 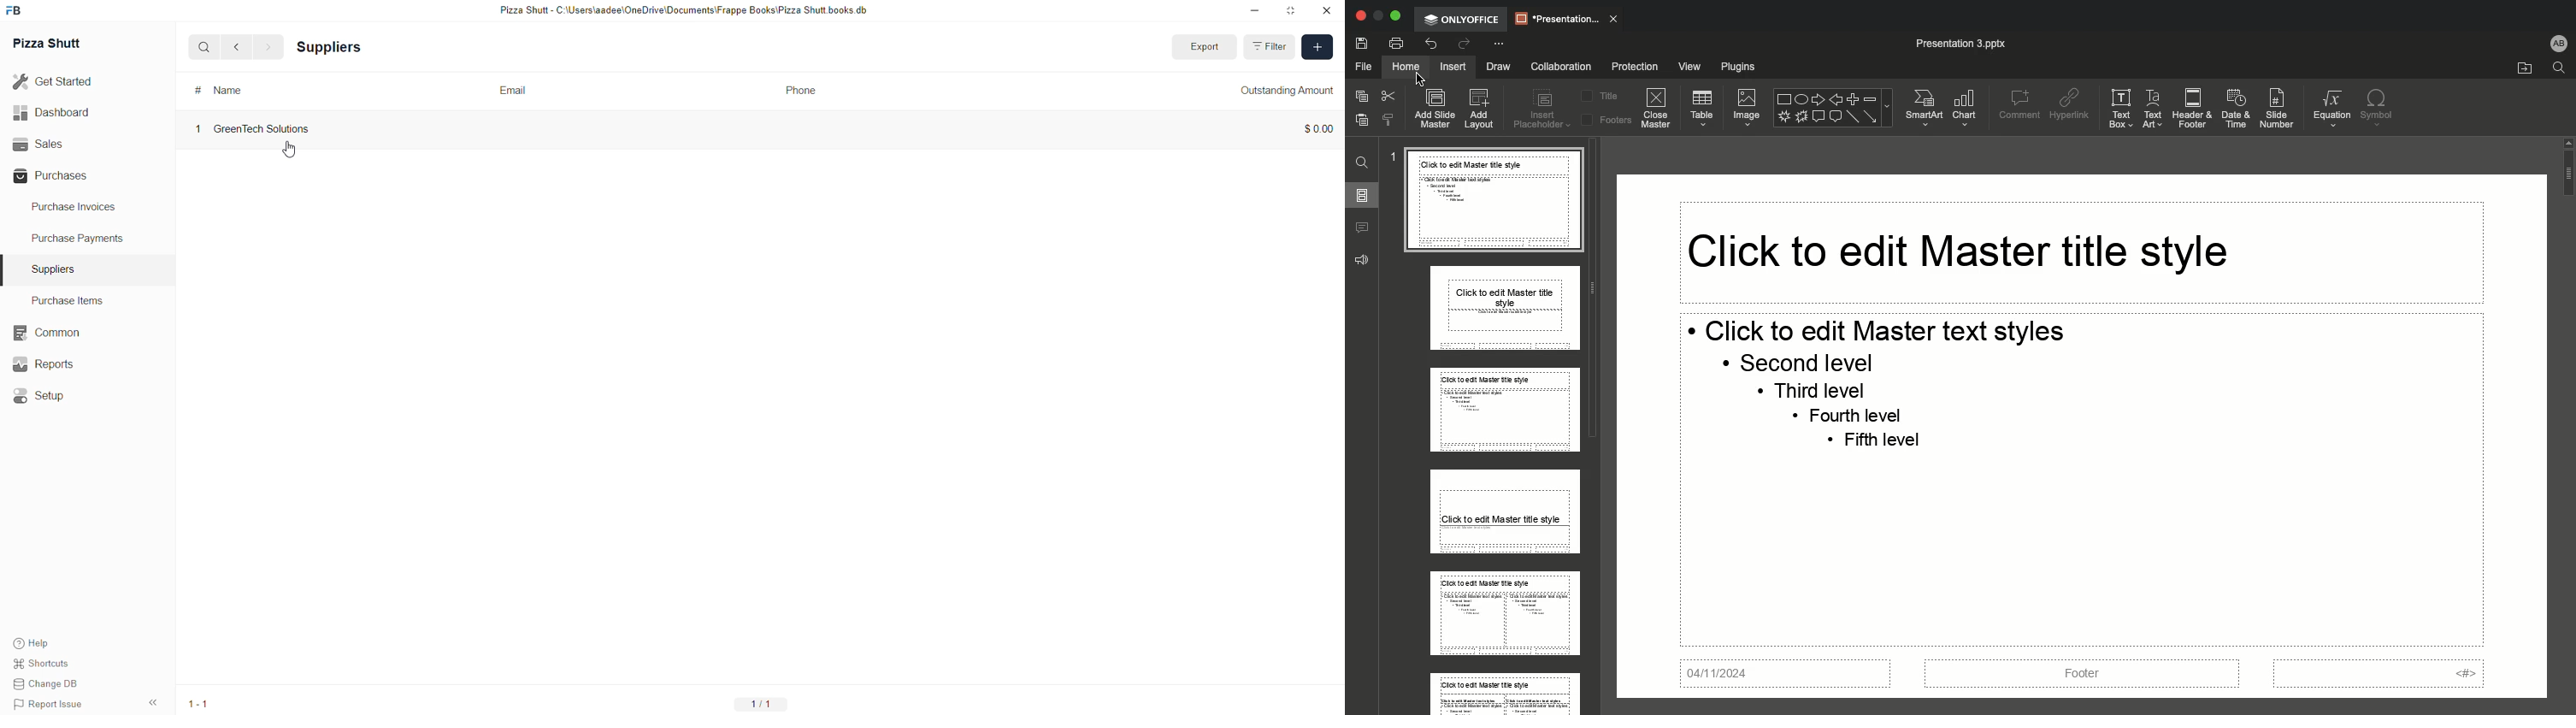 I want to click on Purchase Invoices, so click(x=79, y=210).